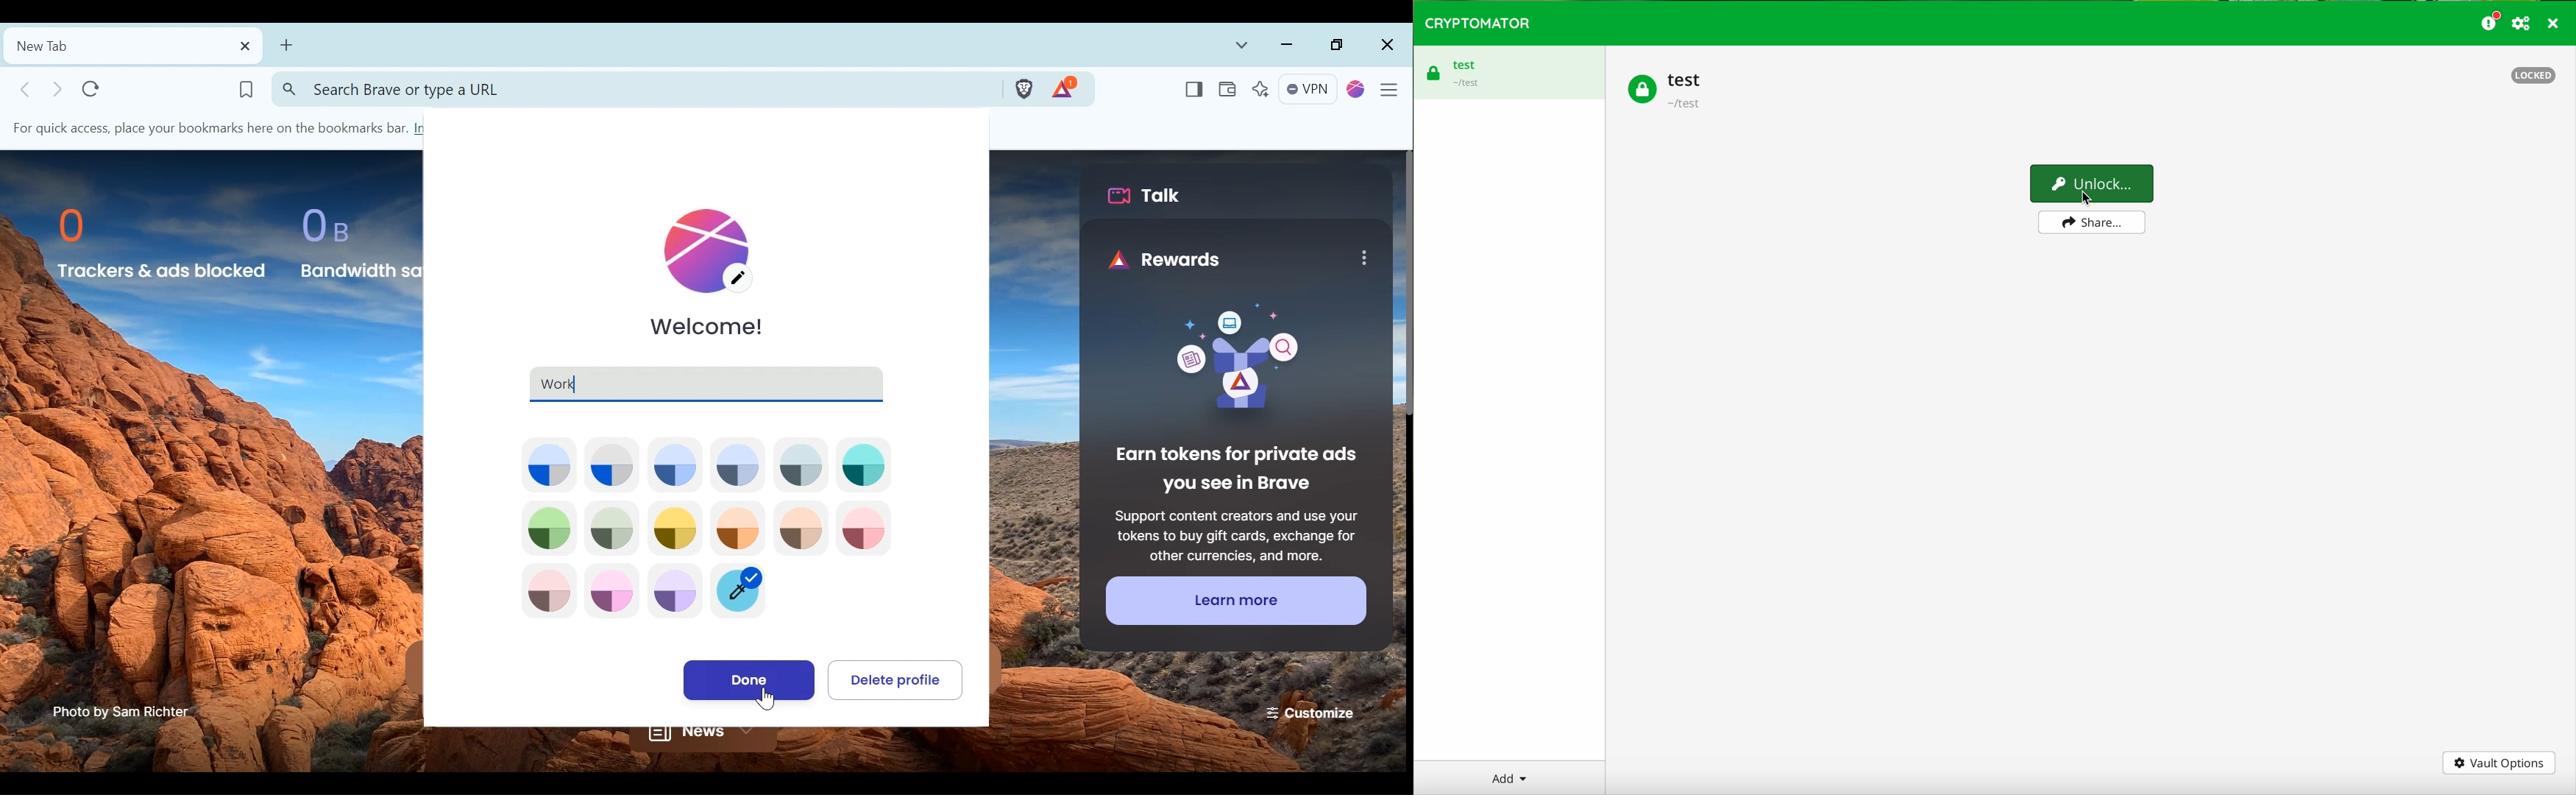 The height and width of the screenshot is (812, 2576). What do you see at coordinates (865, 463) in the screenshot?
I see `Theme` at bounding box center [865, 463].